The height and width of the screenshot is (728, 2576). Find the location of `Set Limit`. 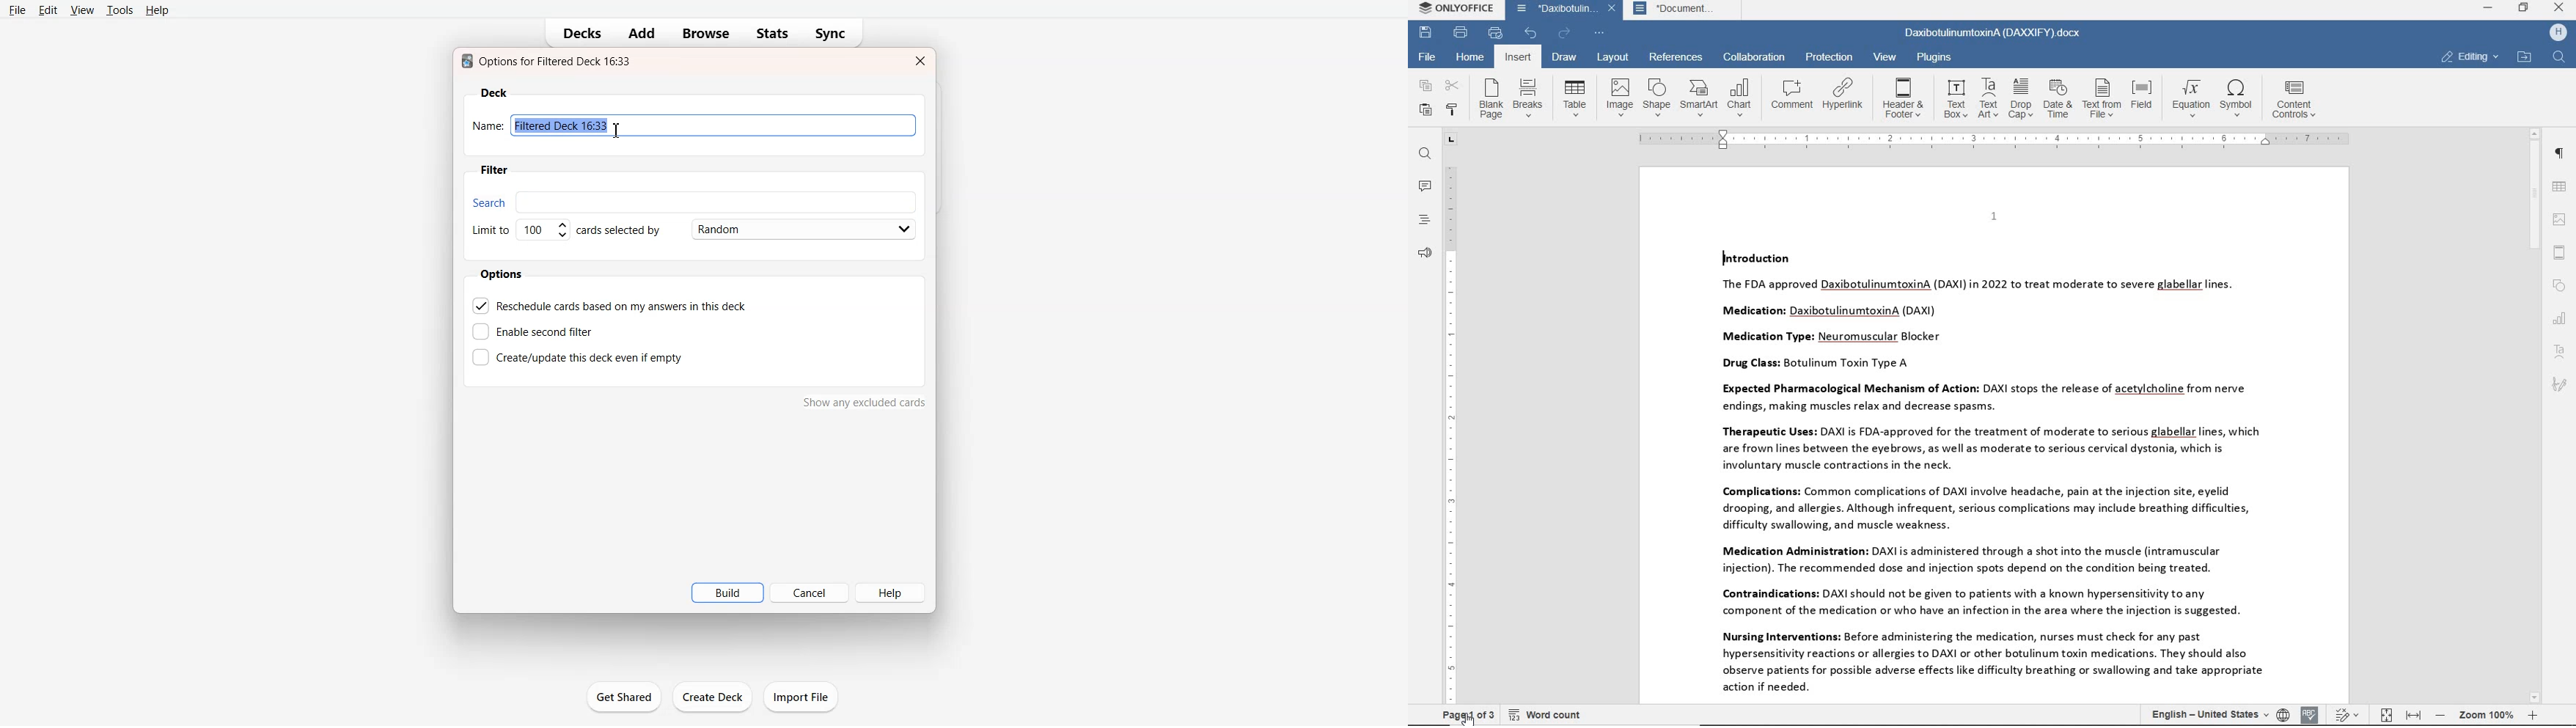

Set Limit is located at coordinates (519, 230).